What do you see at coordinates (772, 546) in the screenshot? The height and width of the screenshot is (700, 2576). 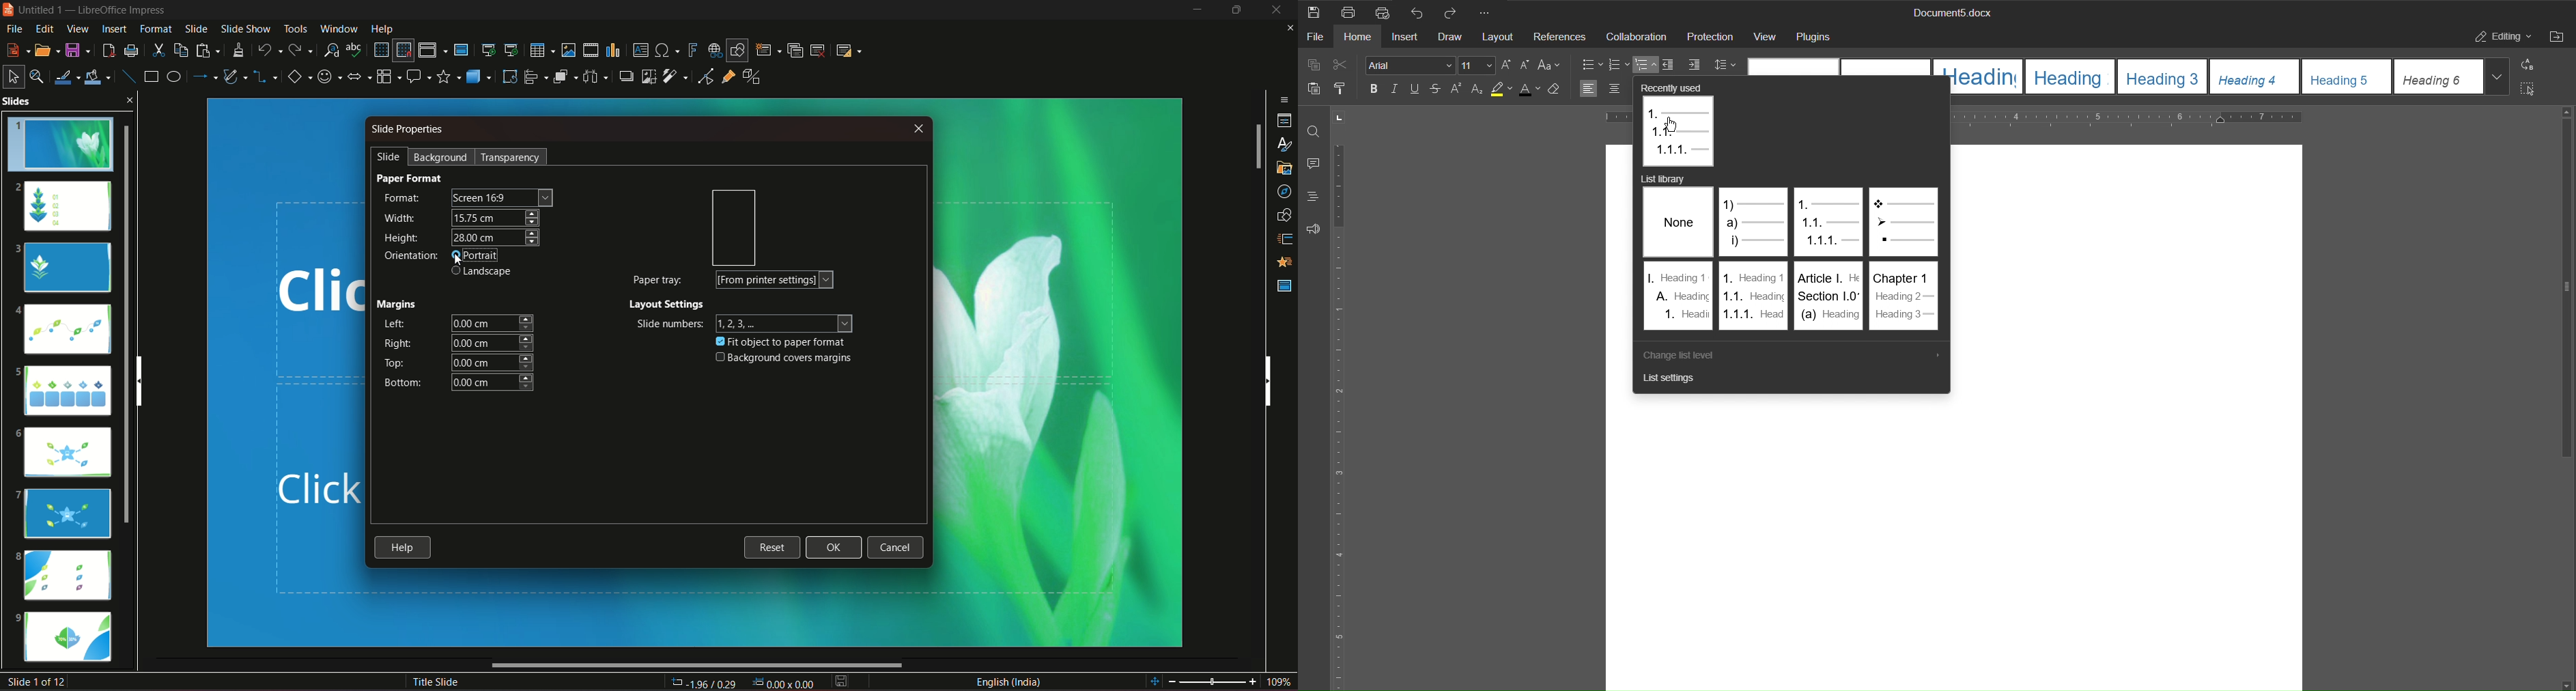 I see `reset` at bounding box center [772, 546].